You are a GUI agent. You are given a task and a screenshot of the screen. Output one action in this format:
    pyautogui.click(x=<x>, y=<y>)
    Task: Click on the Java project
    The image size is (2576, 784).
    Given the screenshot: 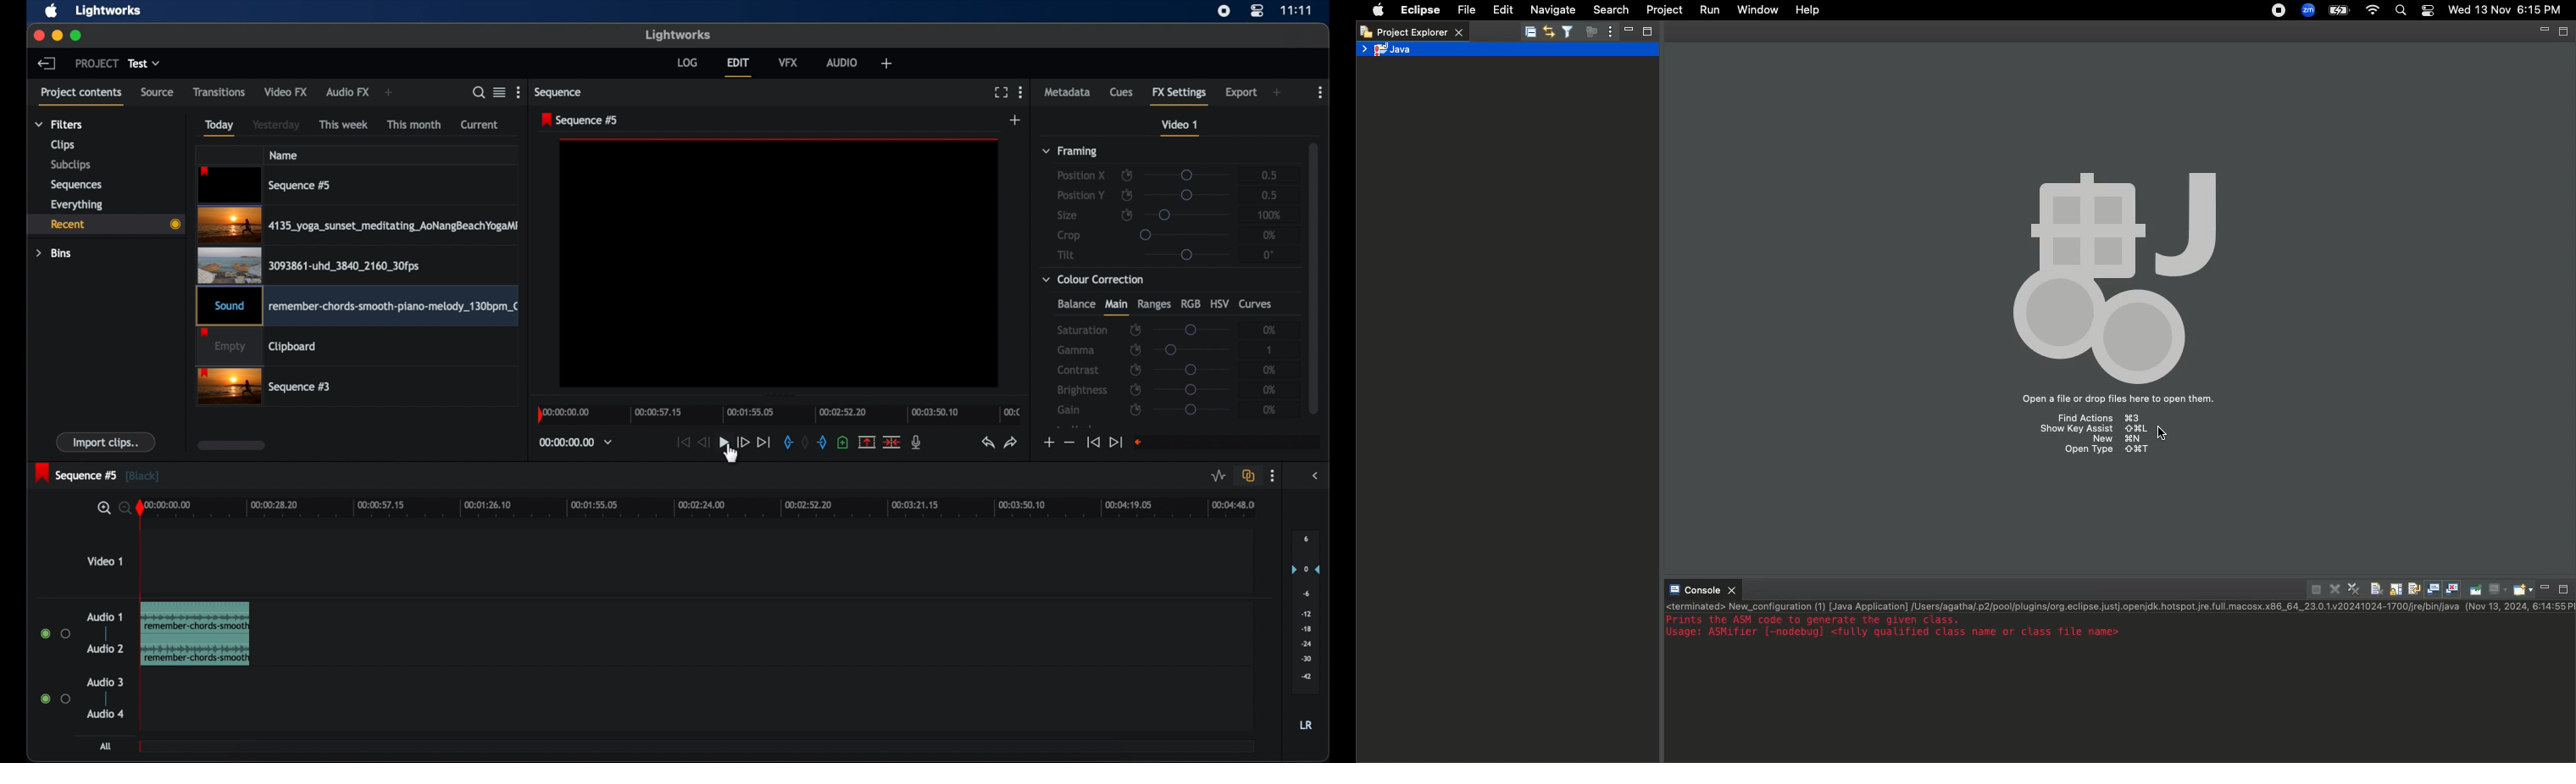 What is the action you would take?
    pyautogui.click(x=1385, y=51)
    